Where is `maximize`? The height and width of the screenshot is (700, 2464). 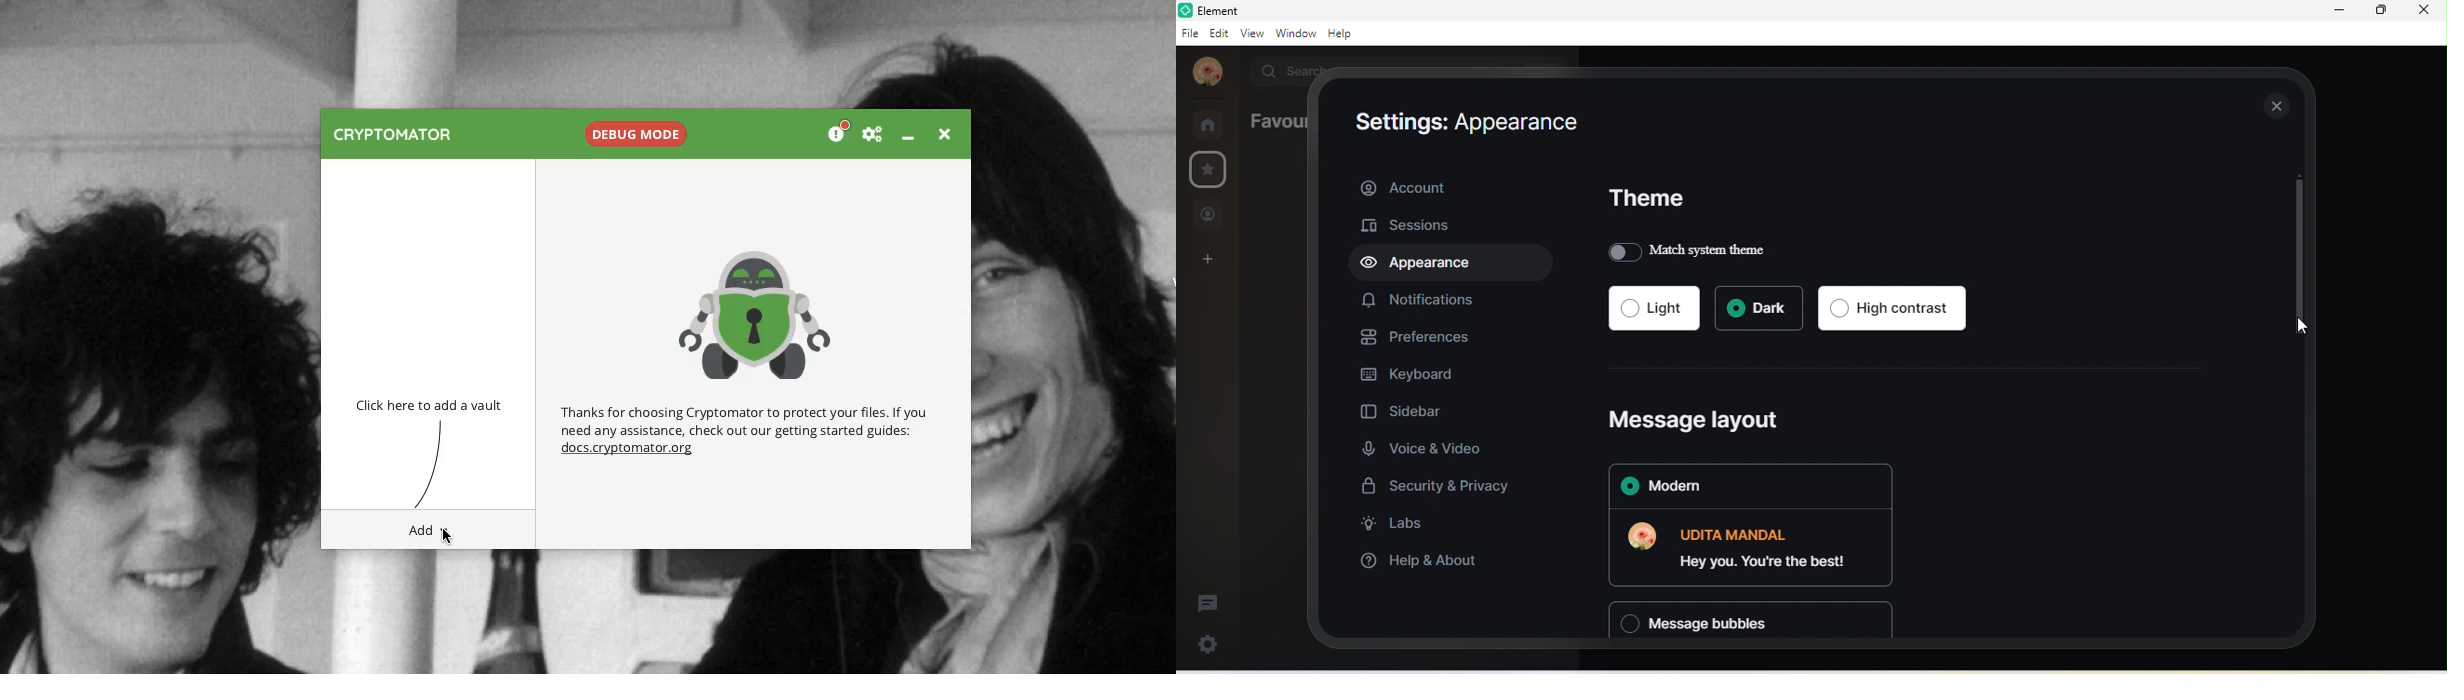 maximize is located at coordinates (2382, 14).